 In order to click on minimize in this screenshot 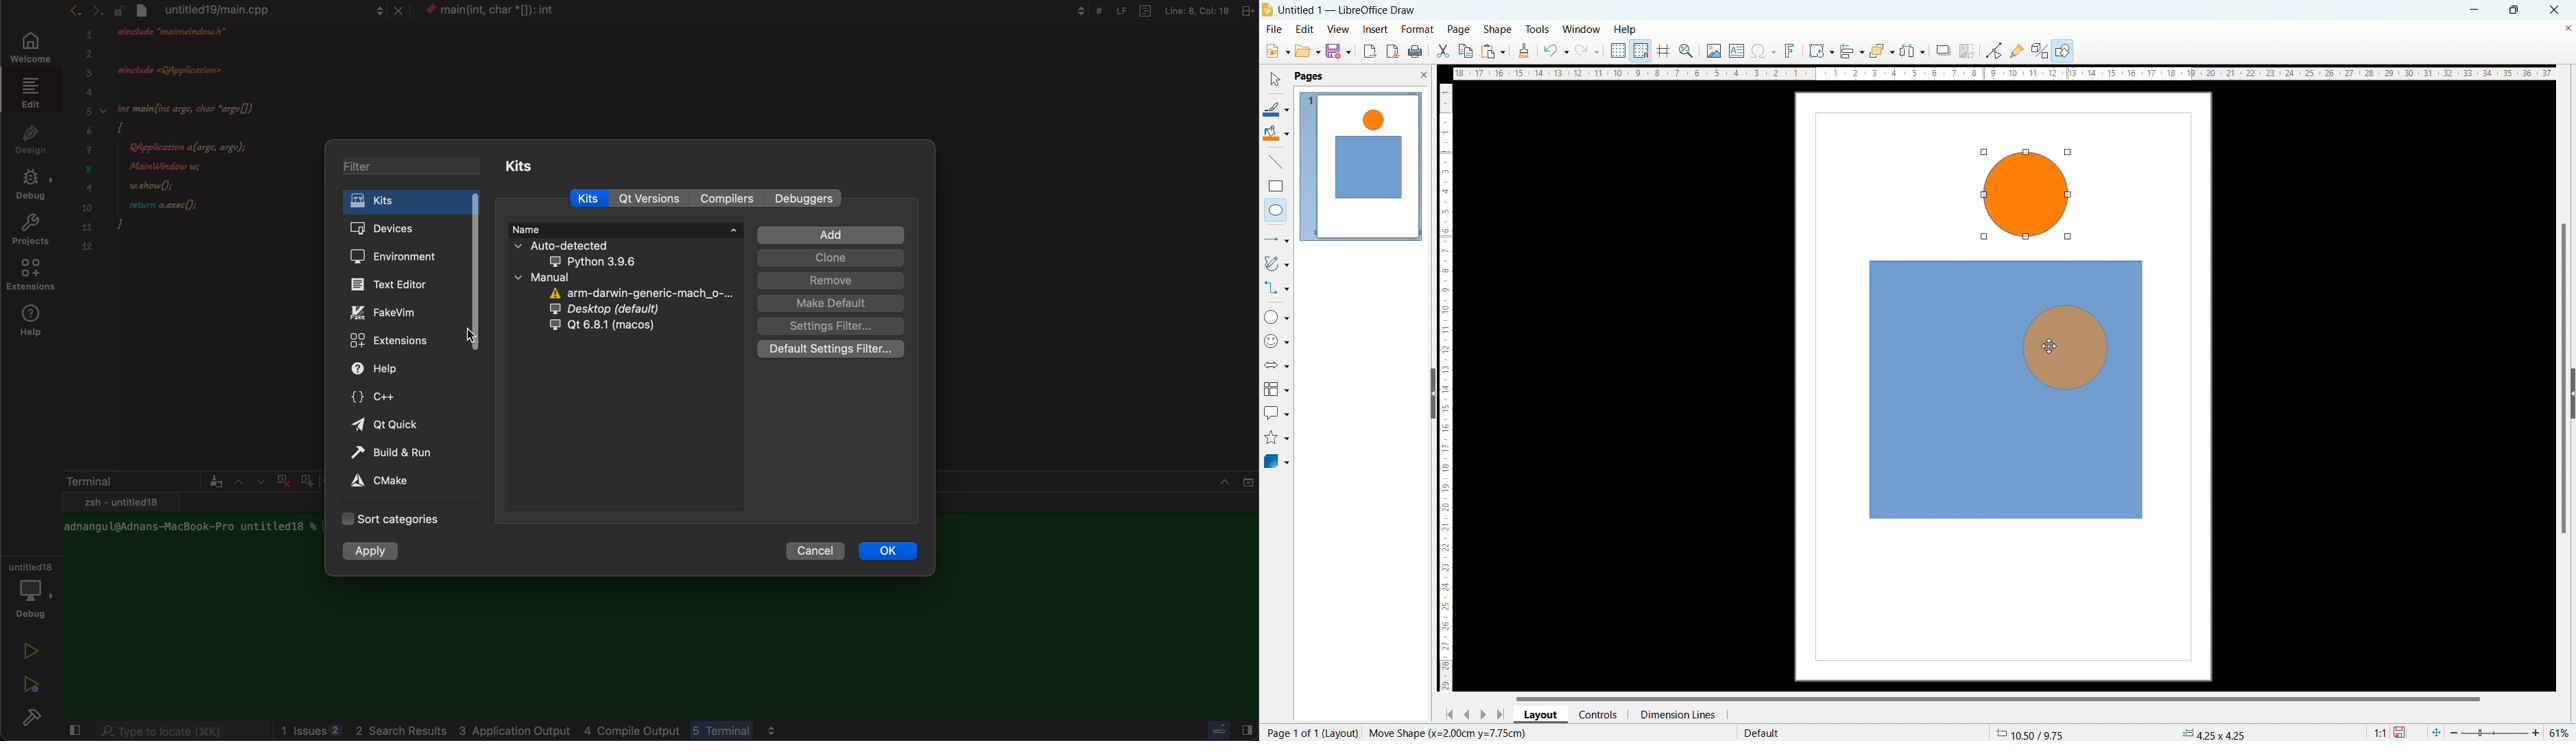, I will do `click(2472, 9)`.